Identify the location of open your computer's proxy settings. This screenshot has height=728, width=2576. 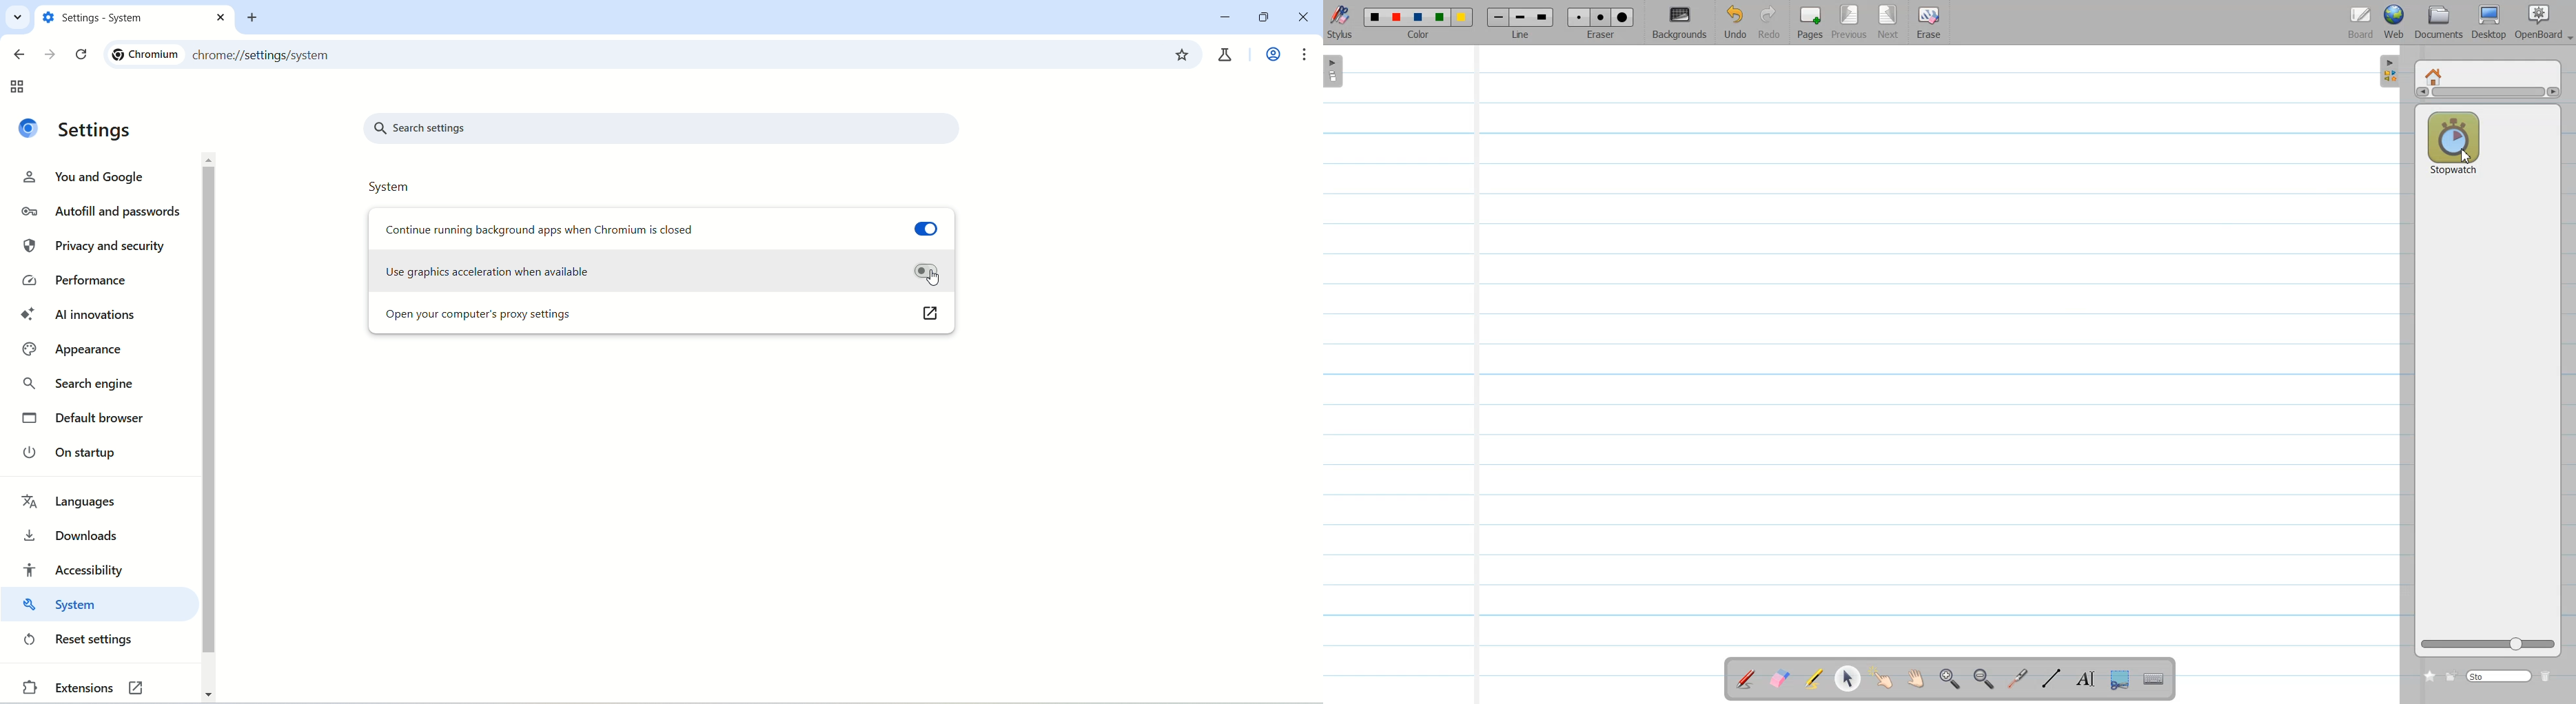
(634, 315).